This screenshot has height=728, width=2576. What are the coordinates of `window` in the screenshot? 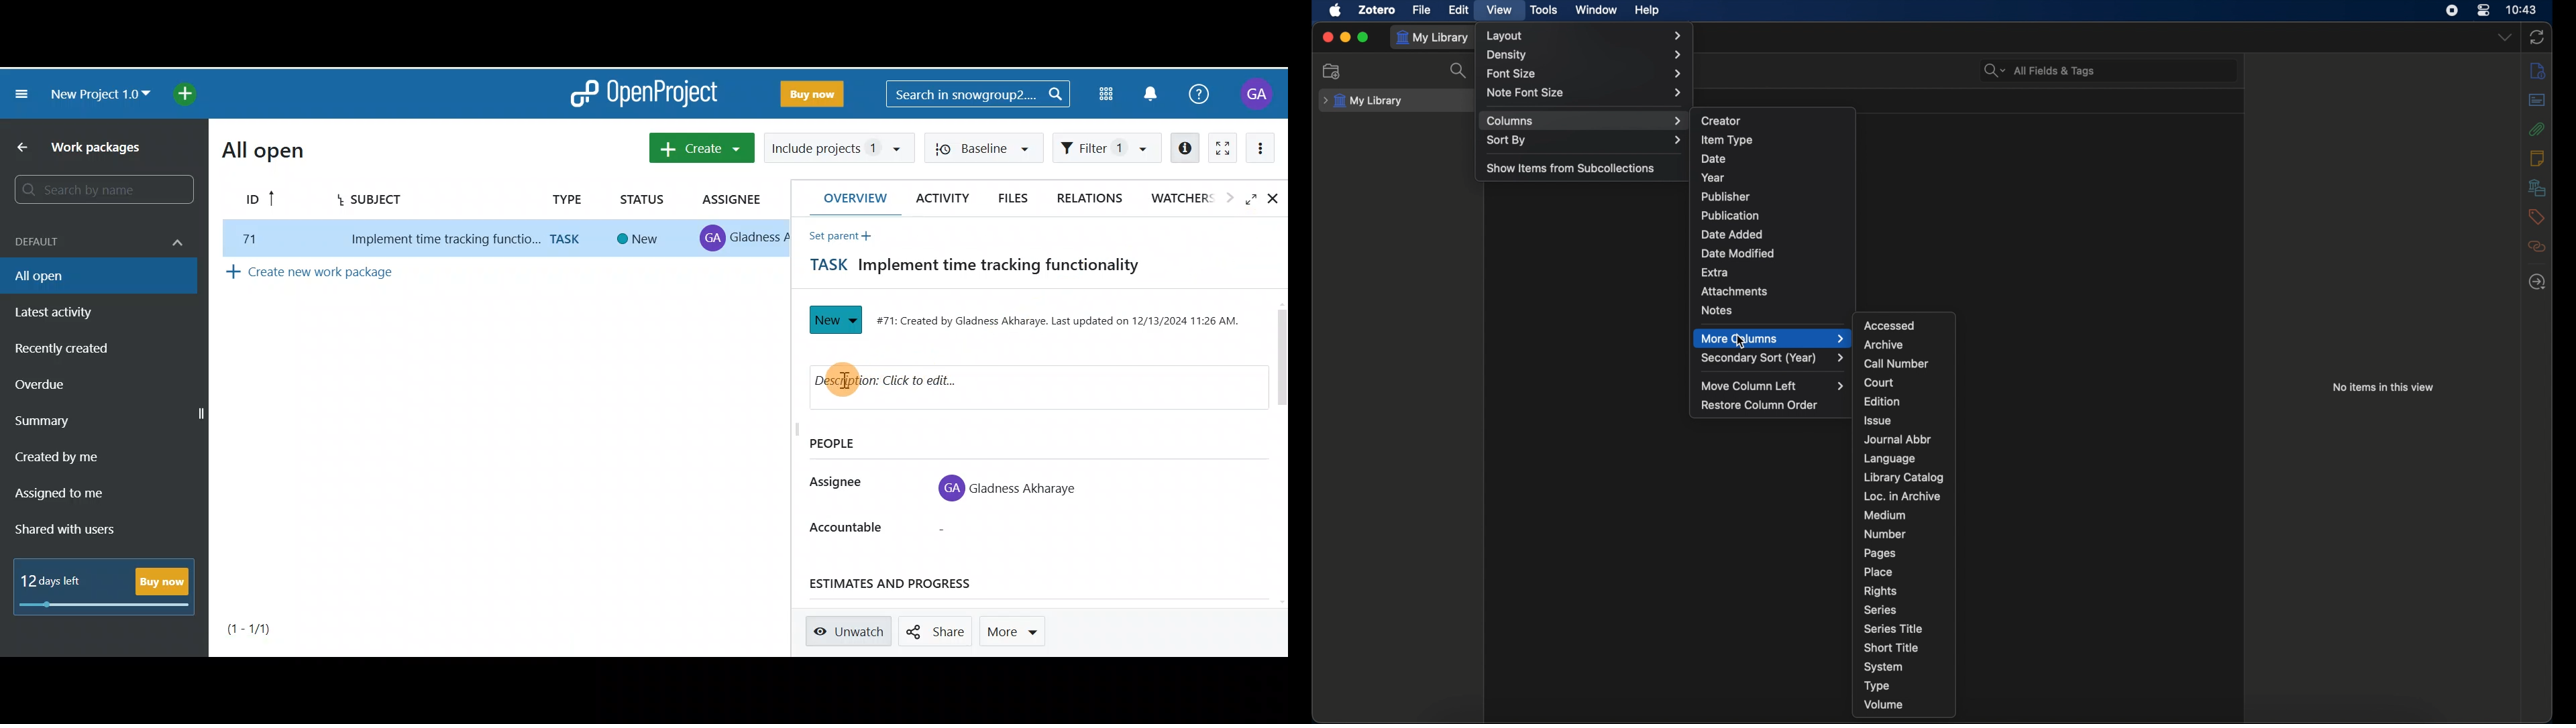 It's located at (1595, 9).